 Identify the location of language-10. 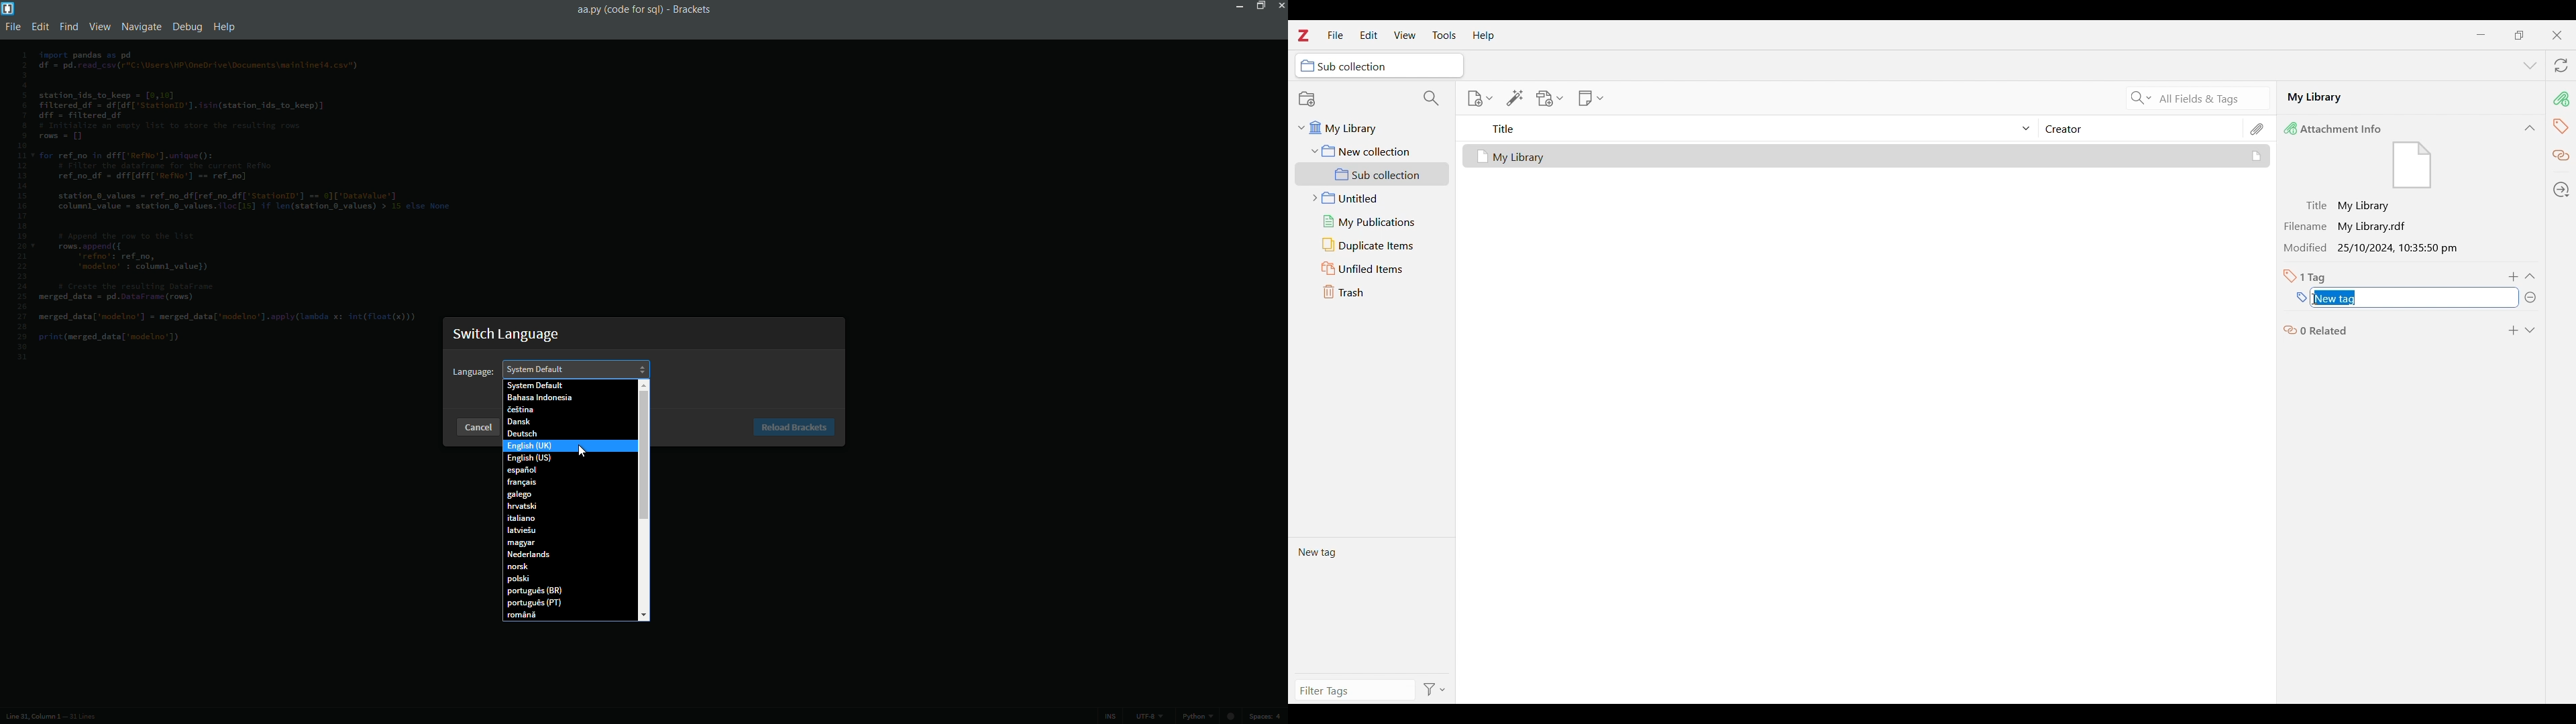
(521, 506).